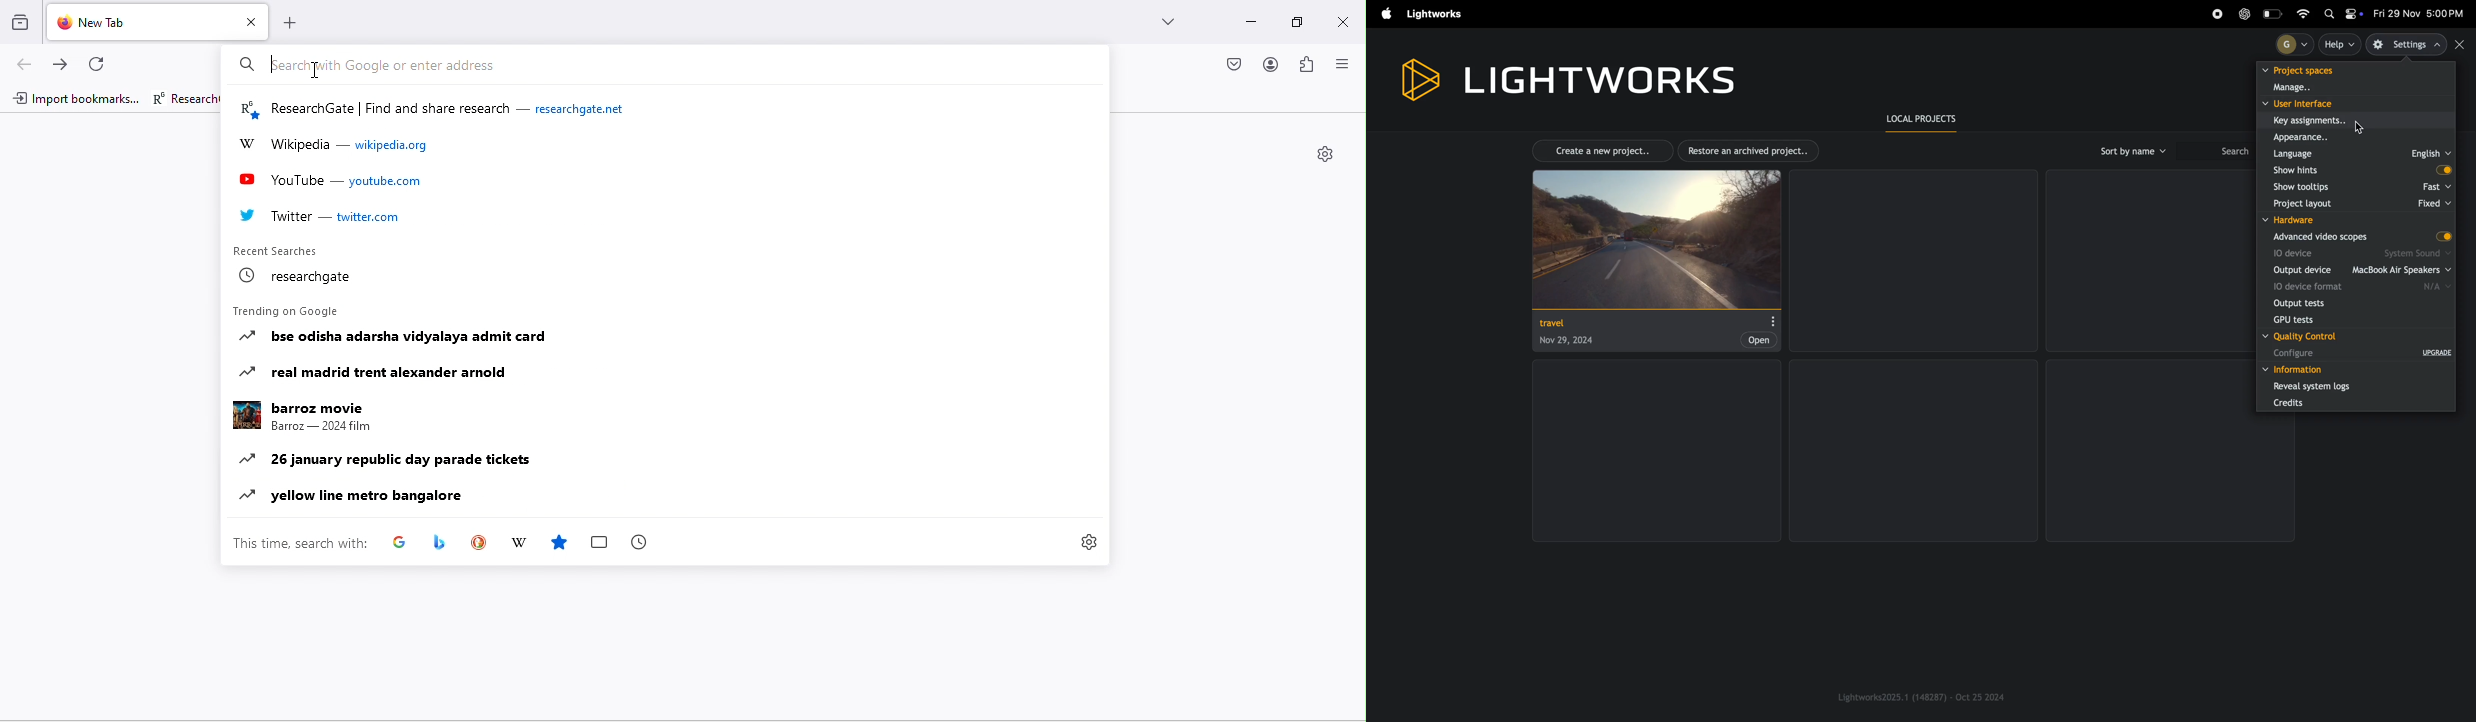 Image resolution: width=2492 pixels, height=728 pixels. I want to click on close, so click(1343, 21).